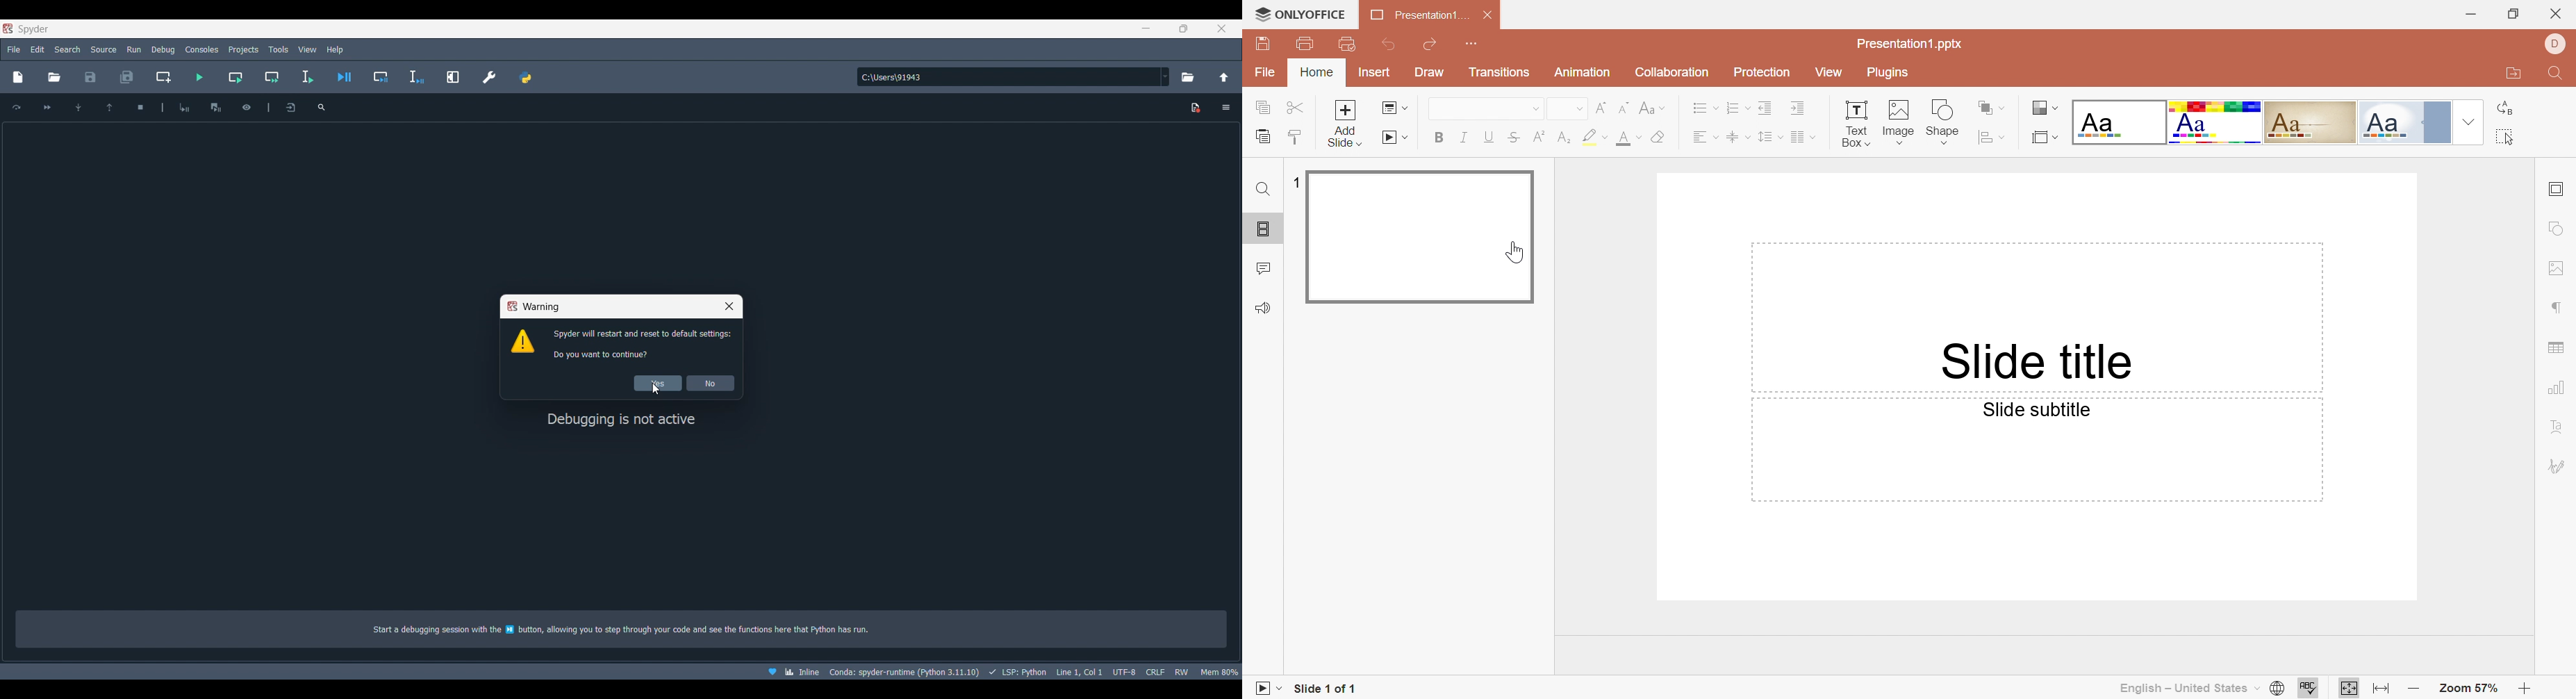 The width and height of the screenshot is (2576, 700). Describe the element at coordinates (307, 50) in the screenshot. I see `View menu` at that location.